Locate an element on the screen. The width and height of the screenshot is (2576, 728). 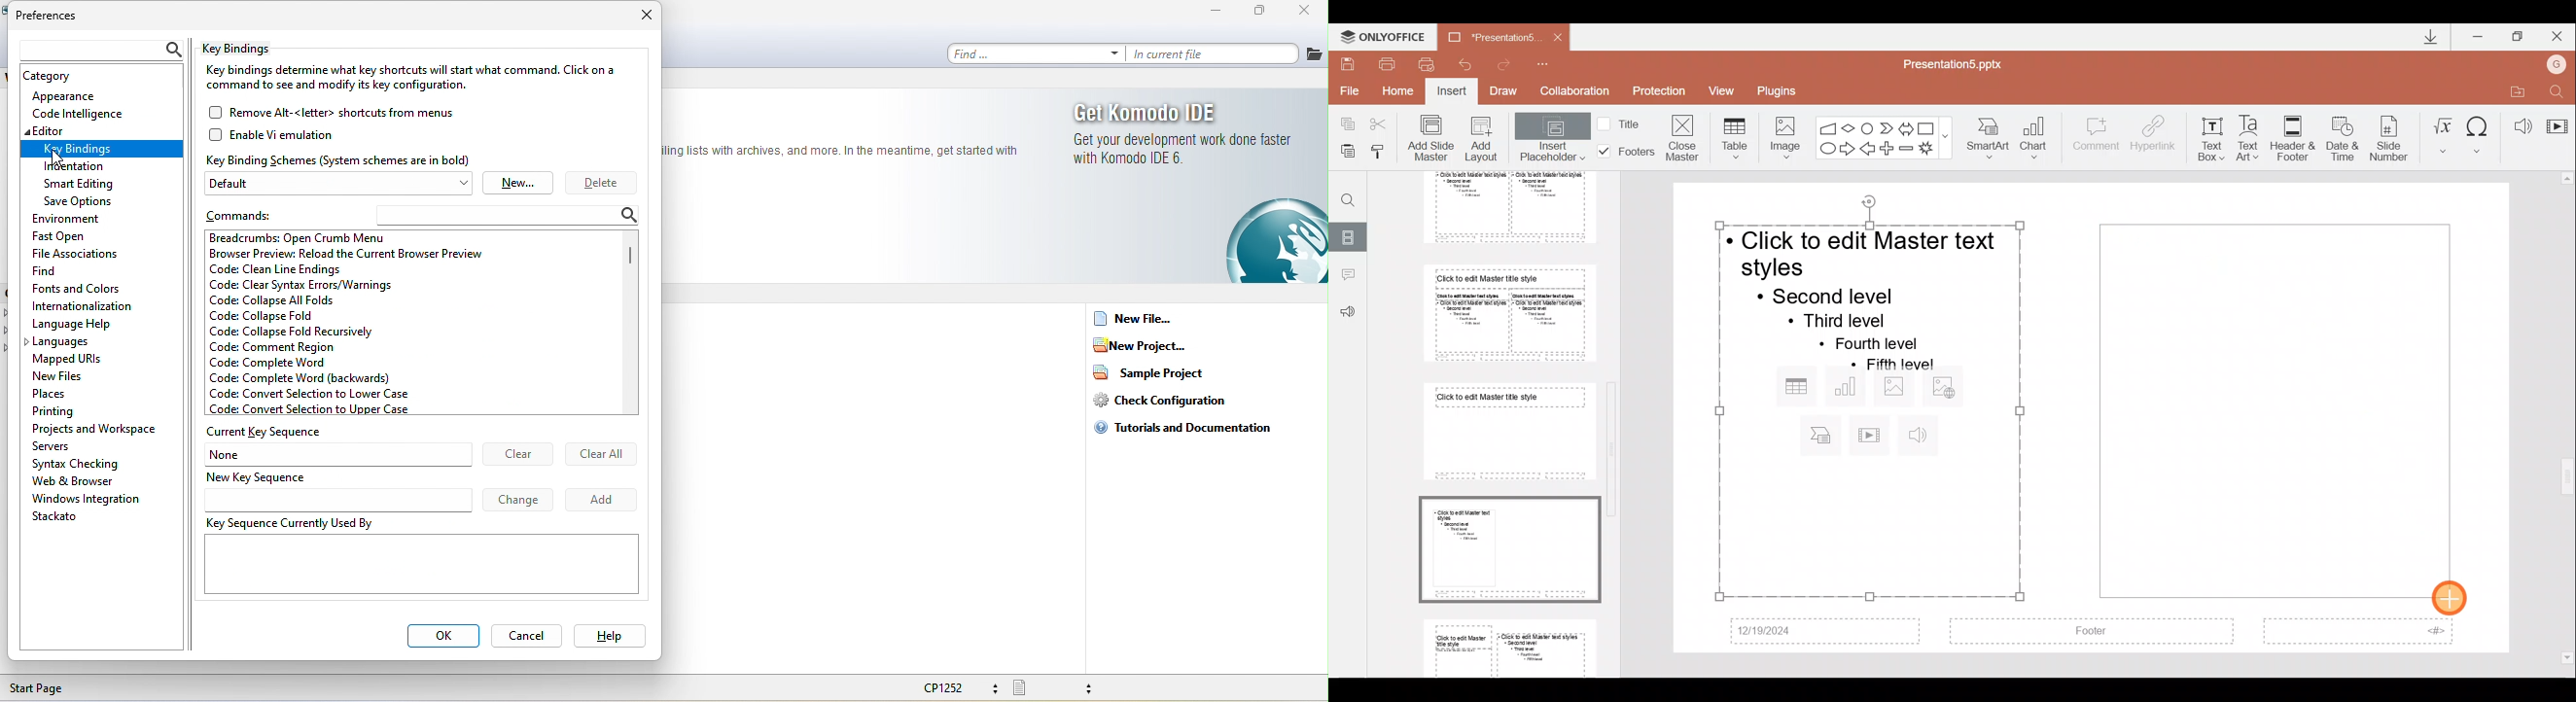
Table is located at coordinates (1733, 137).